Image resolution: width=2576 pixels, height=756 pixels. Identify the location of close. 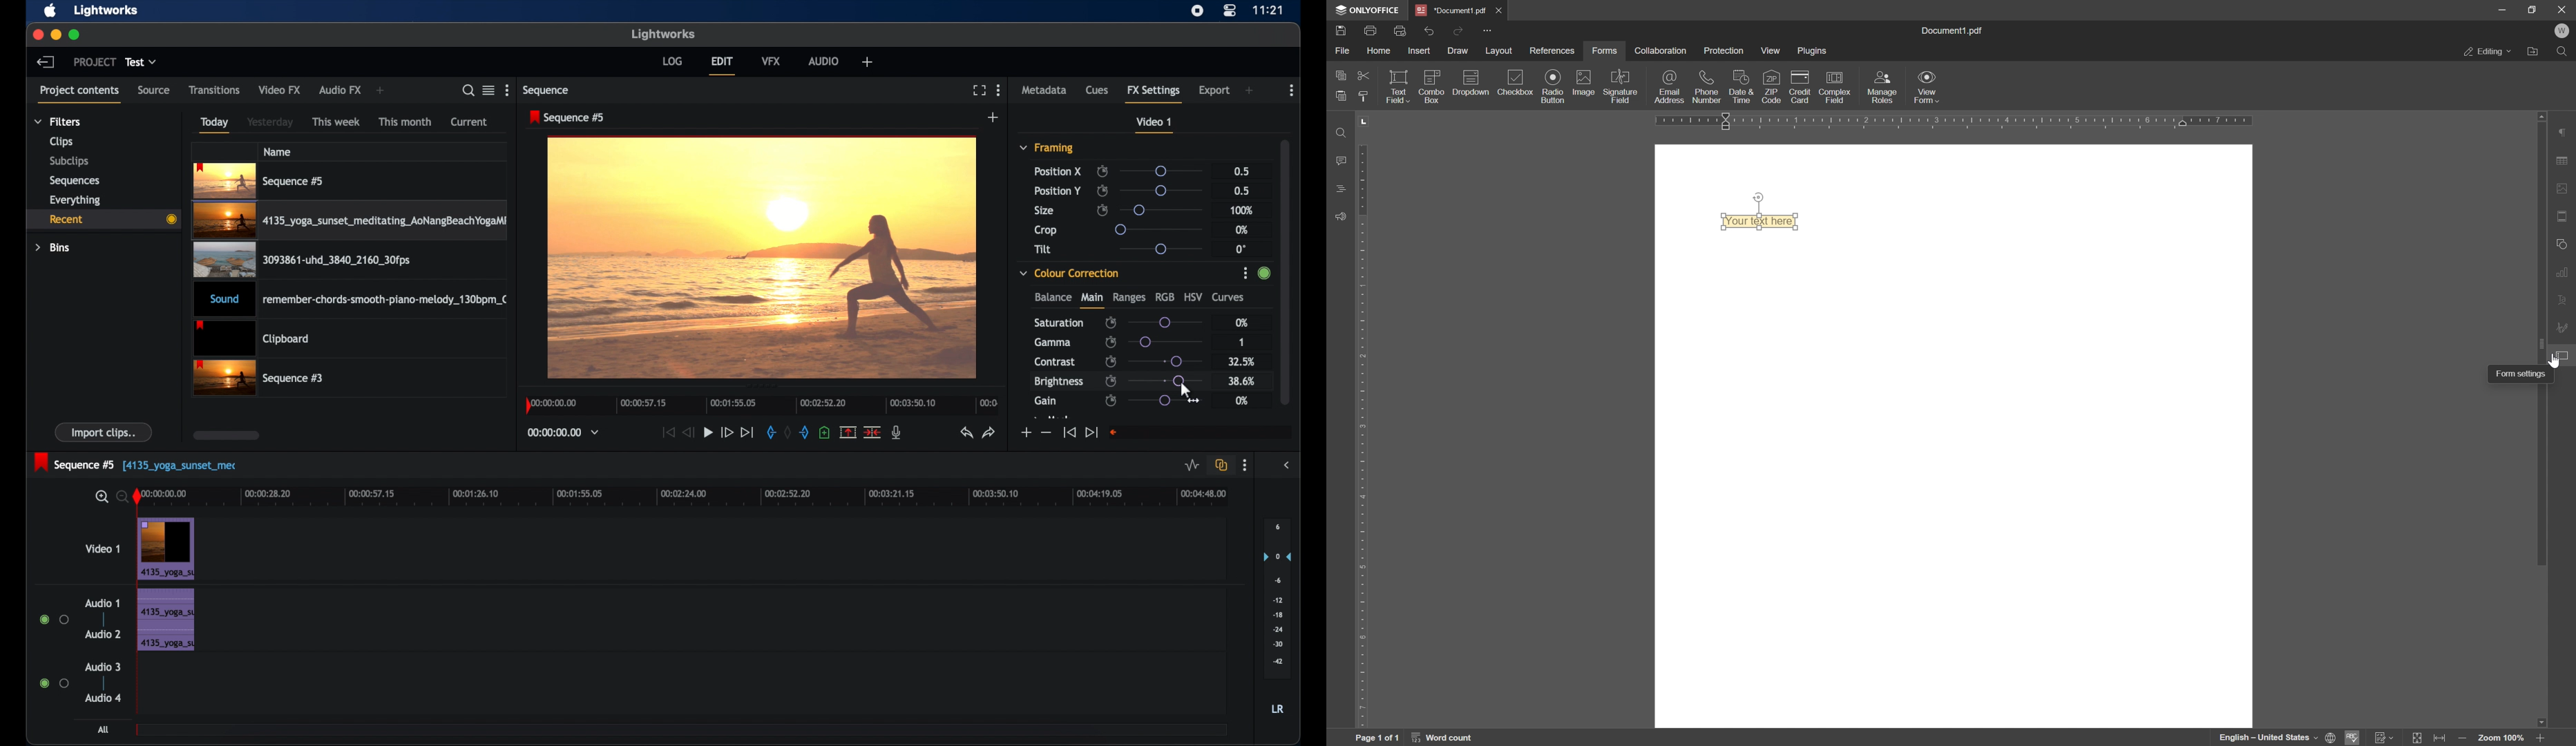
(37, 34).